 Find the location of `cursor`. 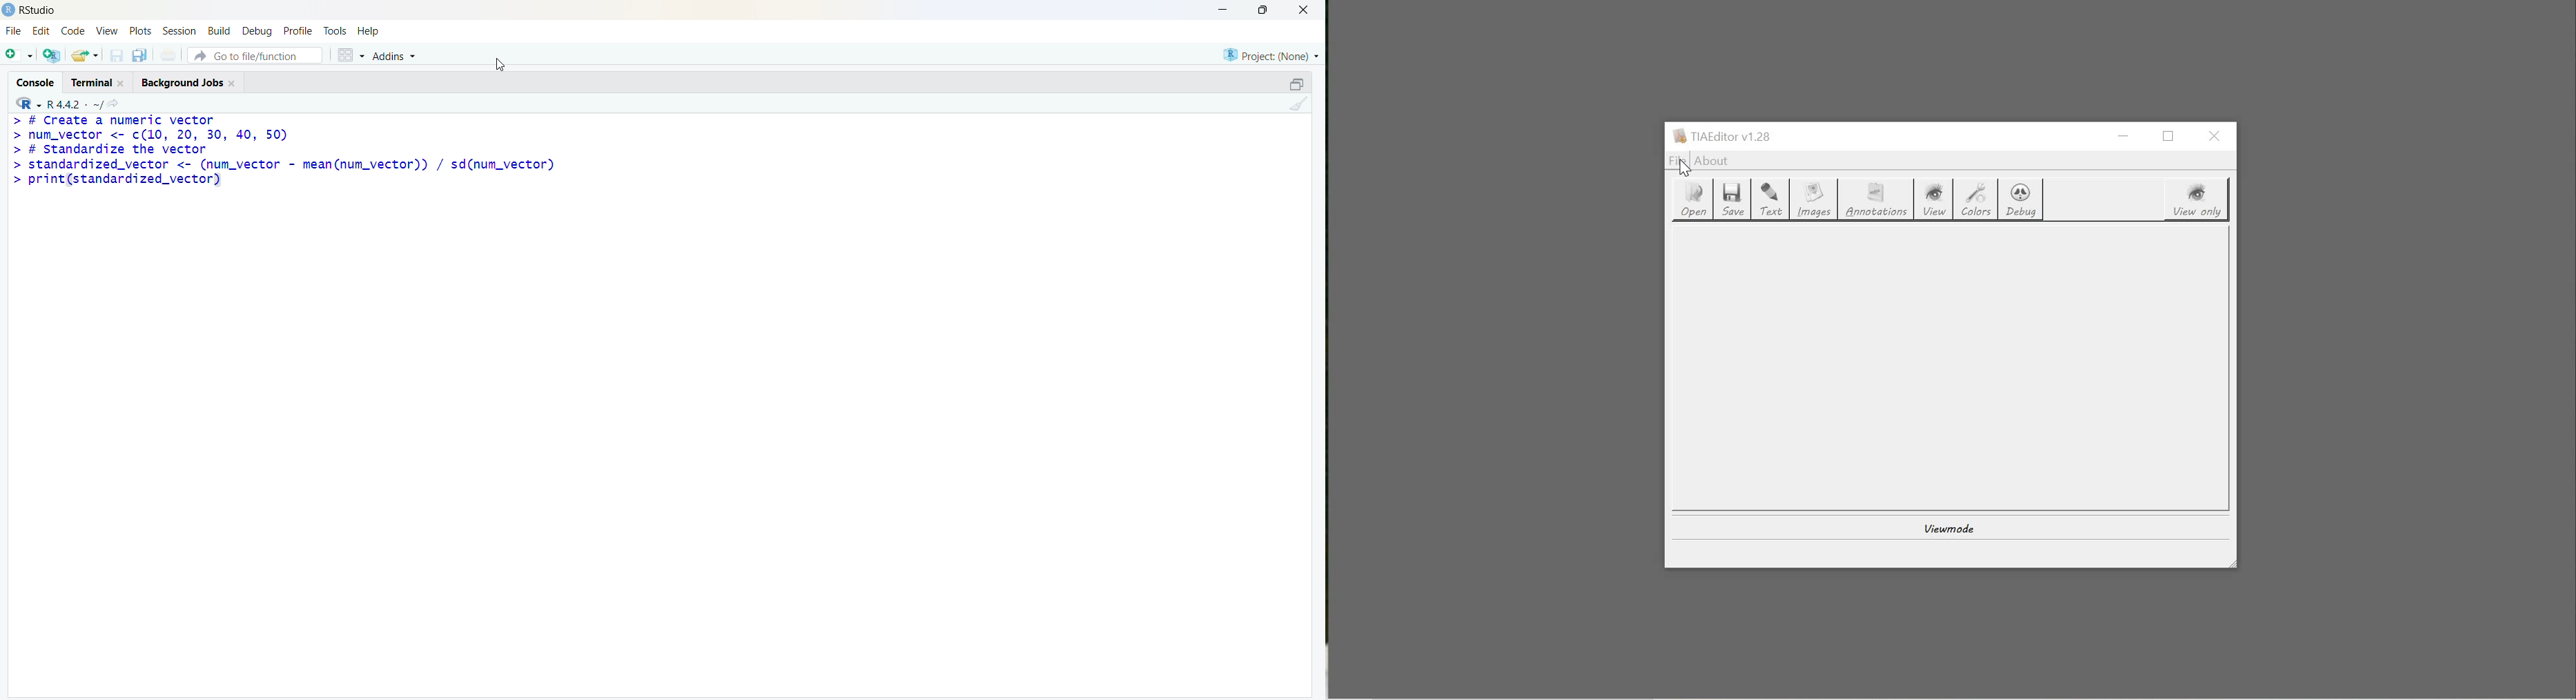

cursor is located at coordinates (500, 64).